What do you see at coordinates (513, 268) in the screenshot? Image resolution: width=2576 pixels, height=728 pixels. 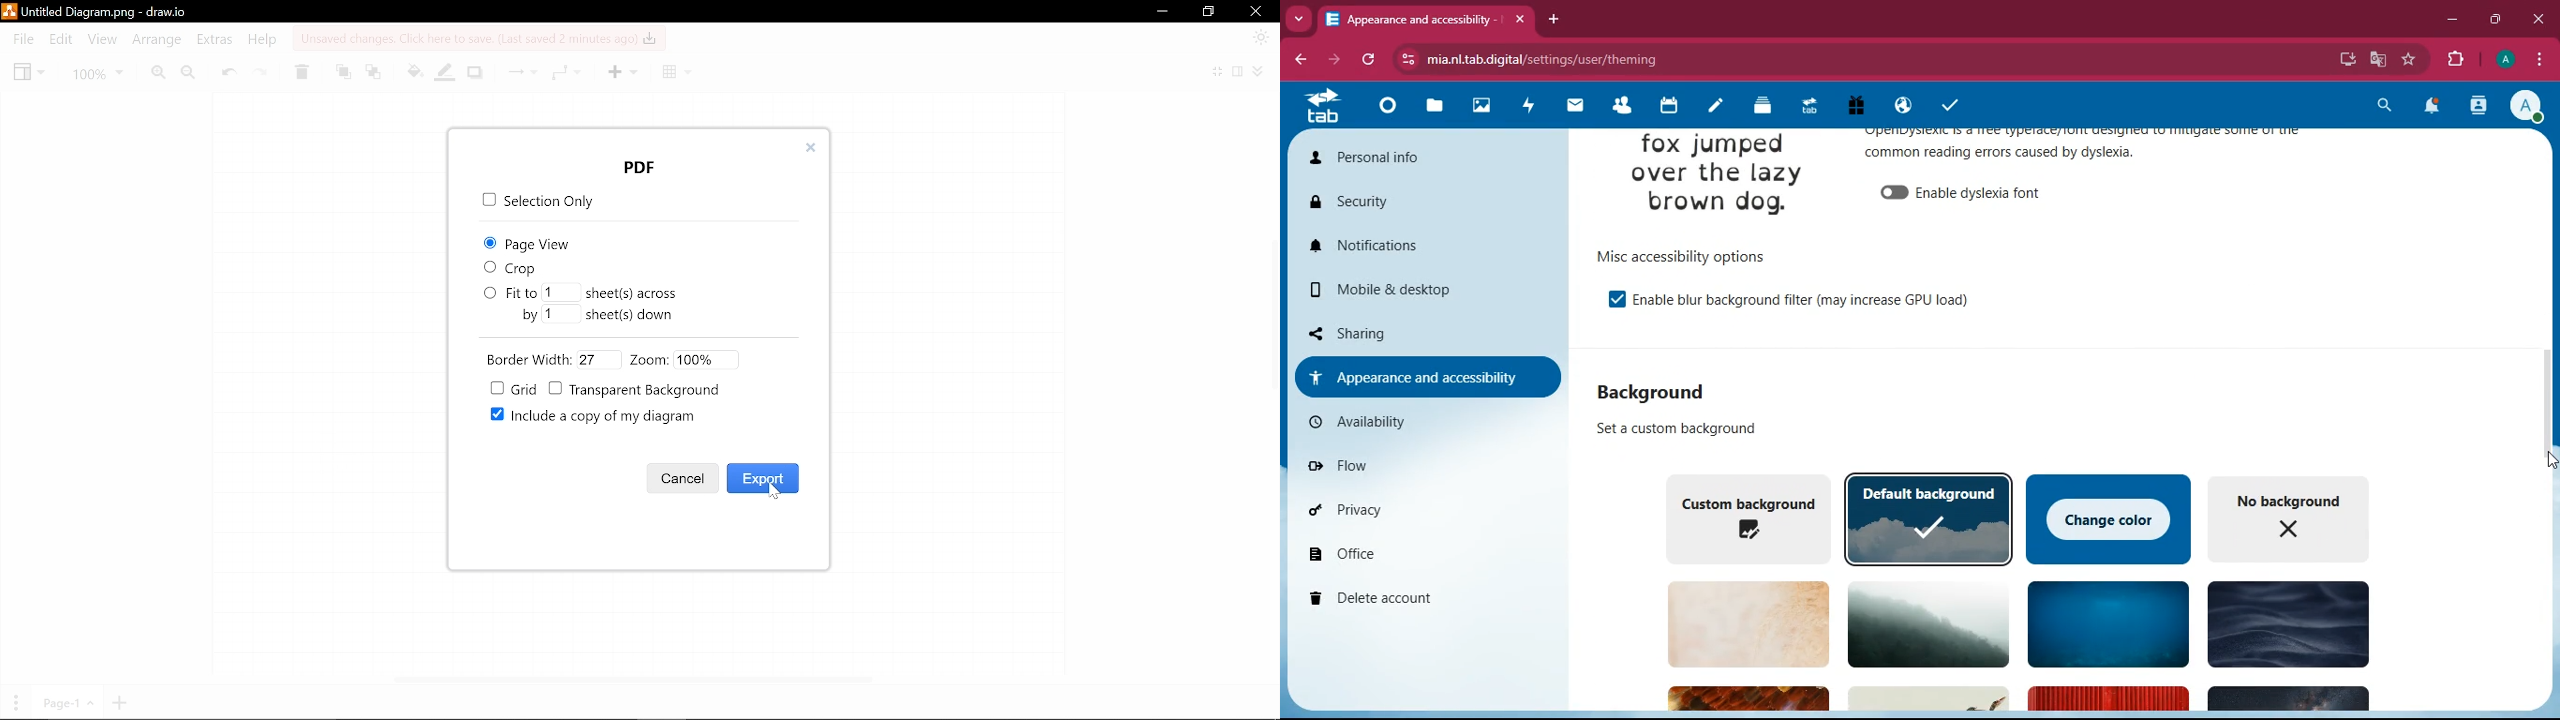 I see `Crop` at bounding box center [513, 268].